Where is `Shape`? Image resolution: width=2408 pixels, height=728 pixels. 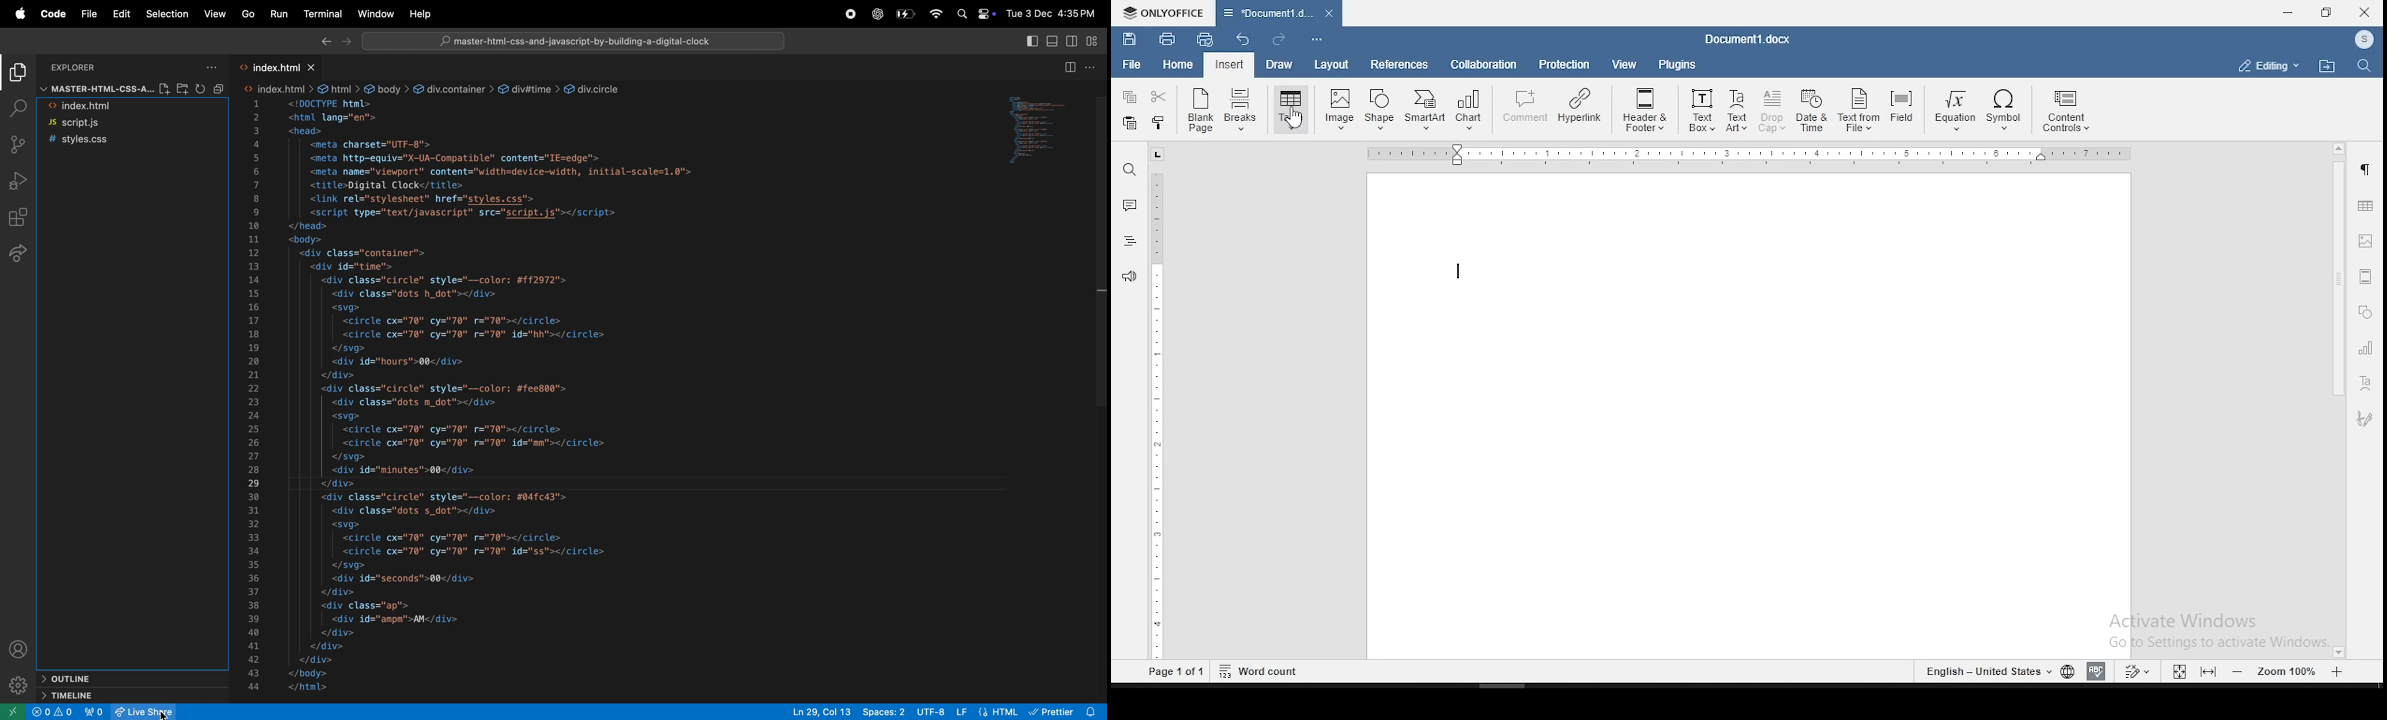 Shape is located at coordinates (1381, 108).